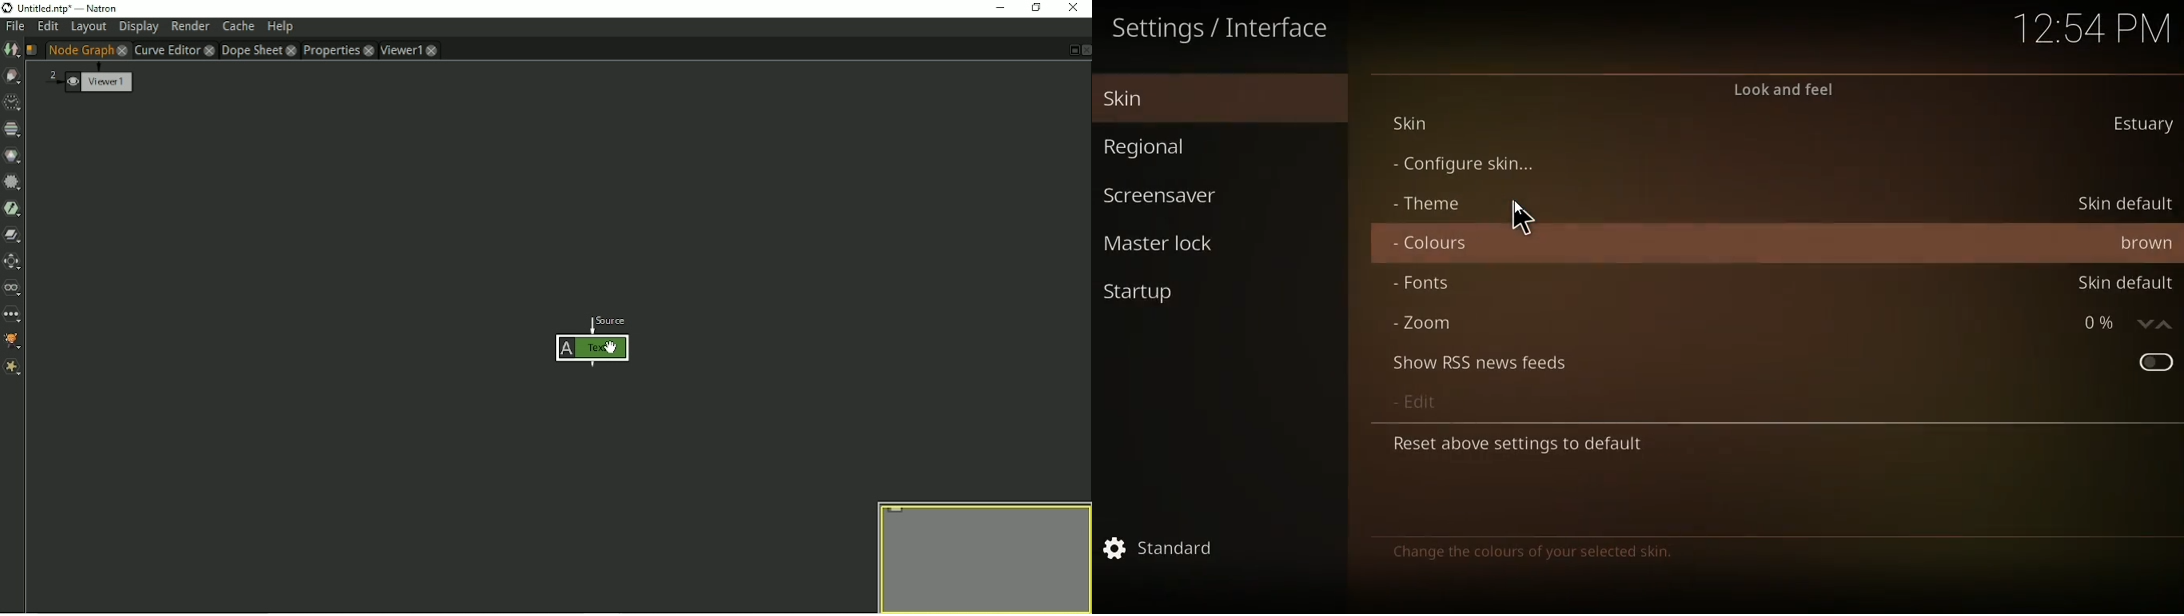 This screenshot has width=2184, height=616. I want to click on Skin default, so click(2128, 285).